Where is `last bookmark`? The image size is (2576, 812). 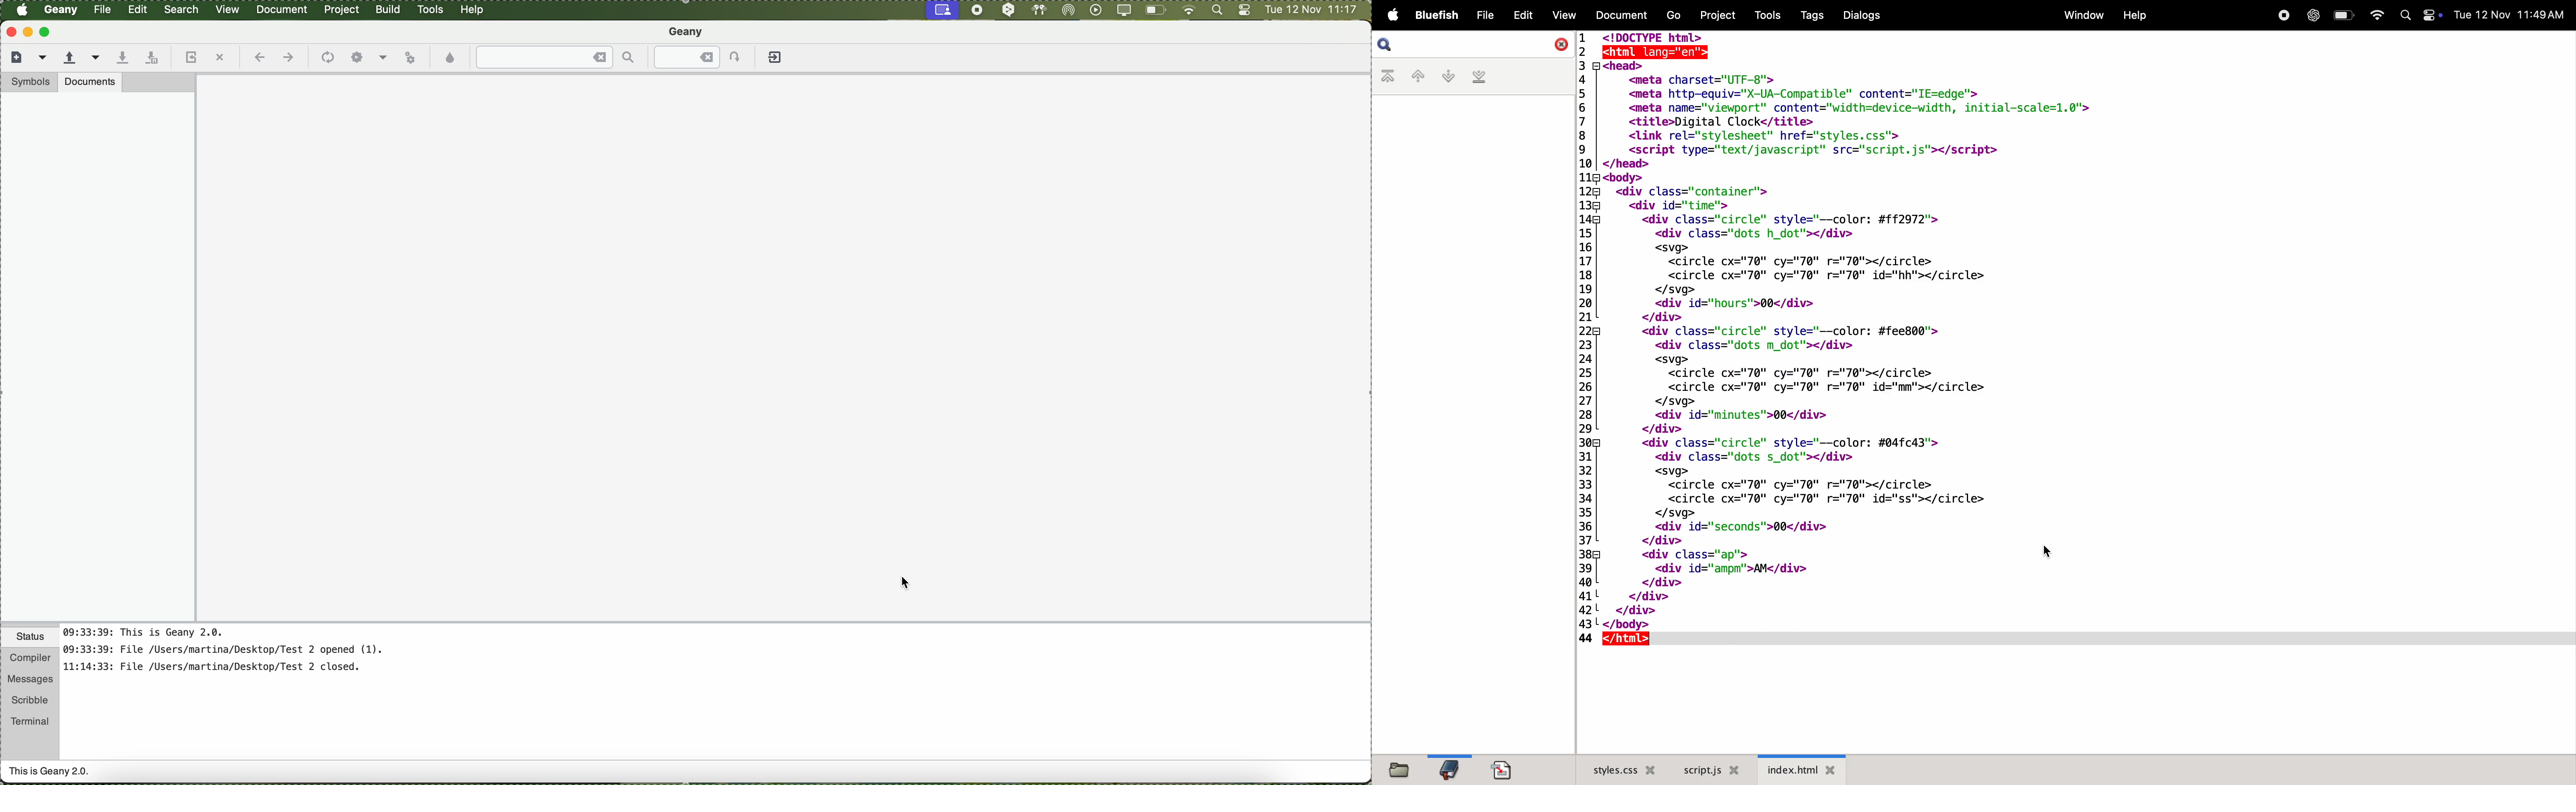
last bookmark is located at coordinates (1479, 77).